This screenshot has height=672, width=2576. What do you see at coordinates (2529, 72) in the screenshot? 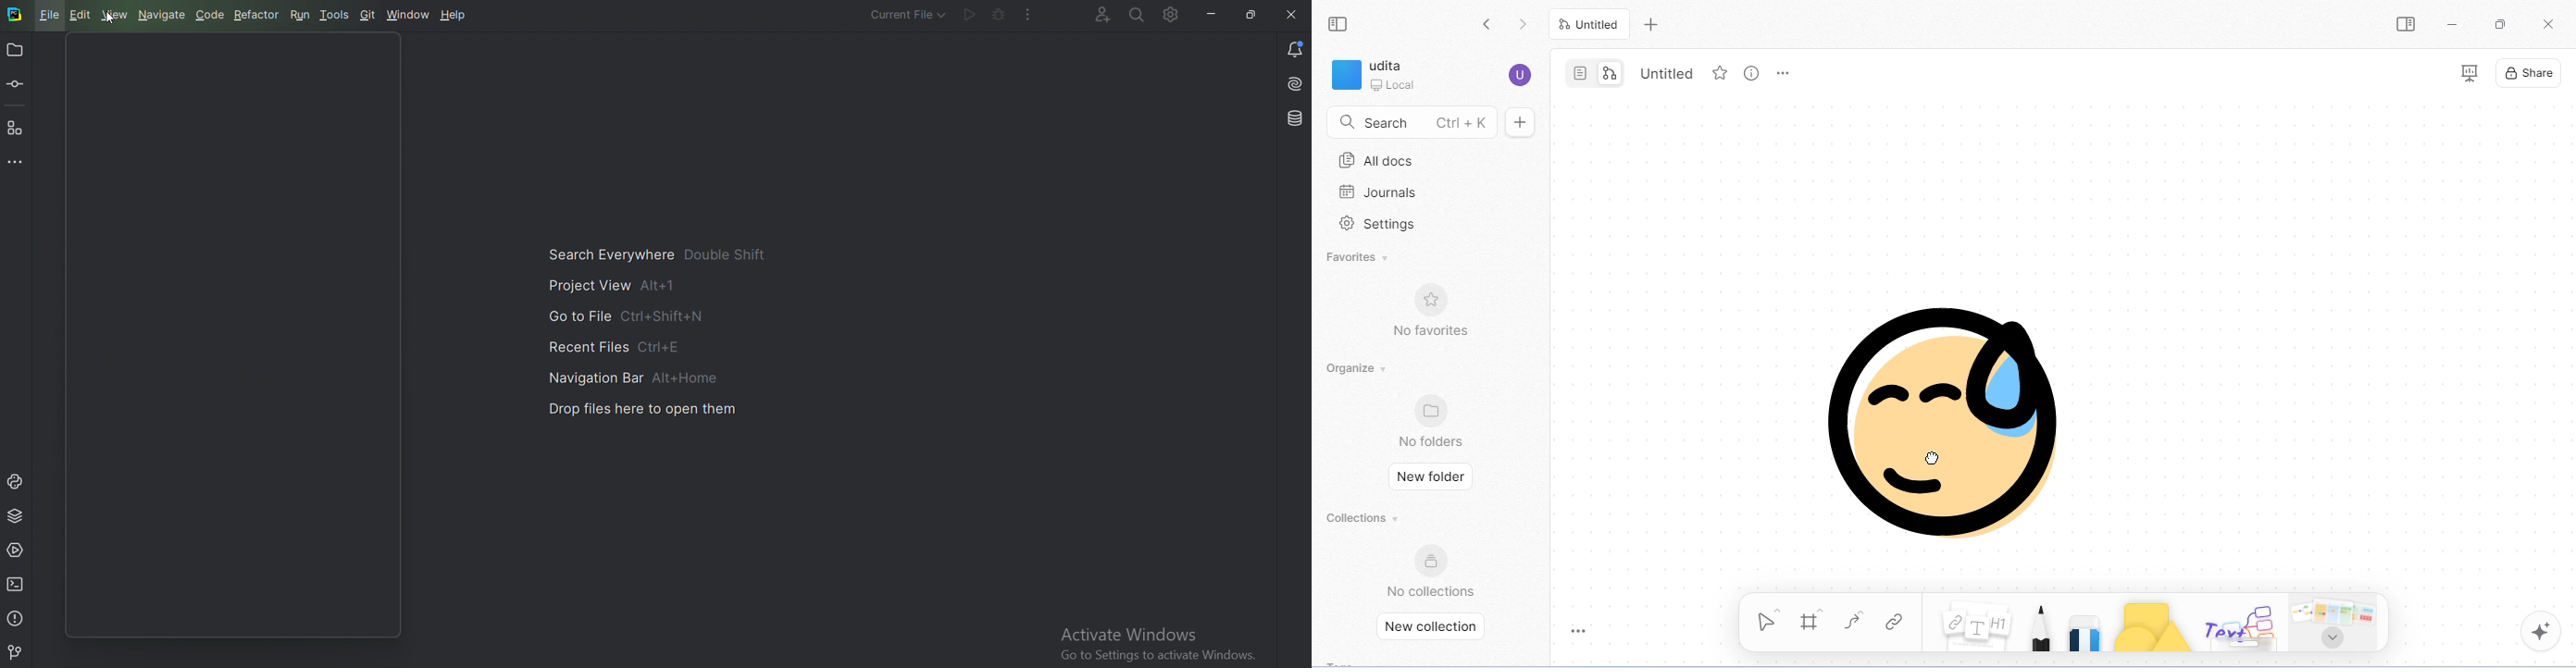
I see `share` at bounding box center [2529, 72].